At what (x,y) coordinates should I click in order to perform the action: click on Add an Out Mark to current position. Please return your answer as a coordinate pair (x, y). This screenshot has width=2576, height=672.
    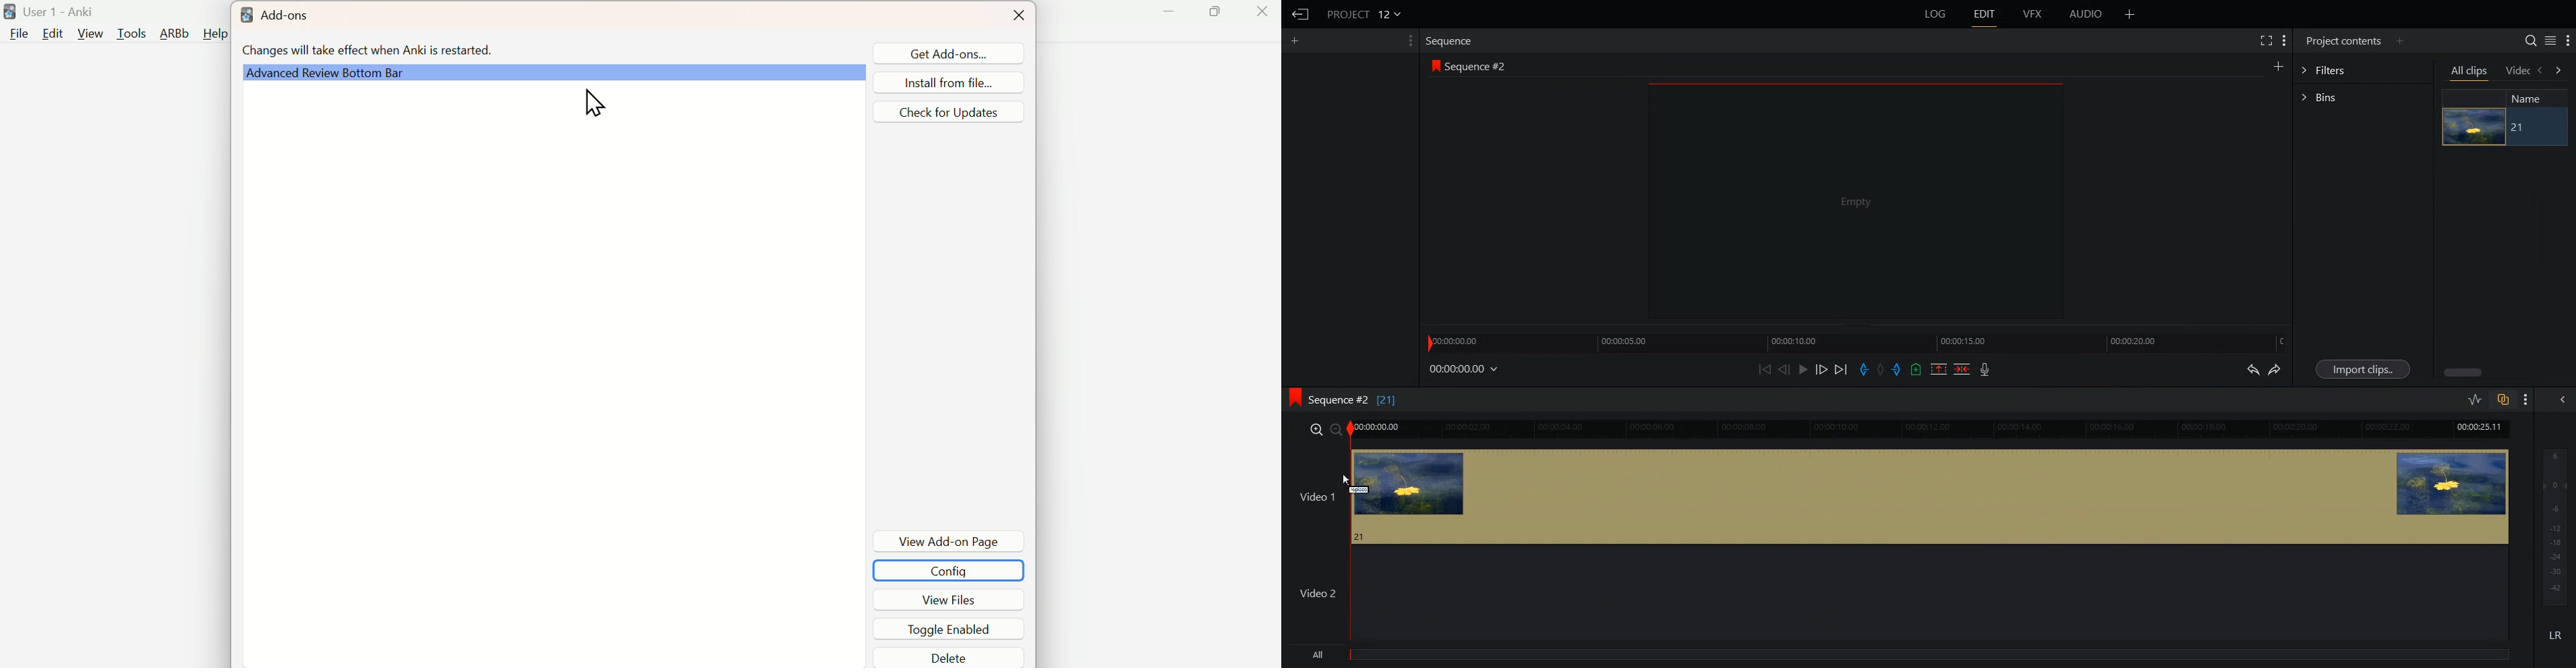
    Looking at the image, I should click on (1898, 369).